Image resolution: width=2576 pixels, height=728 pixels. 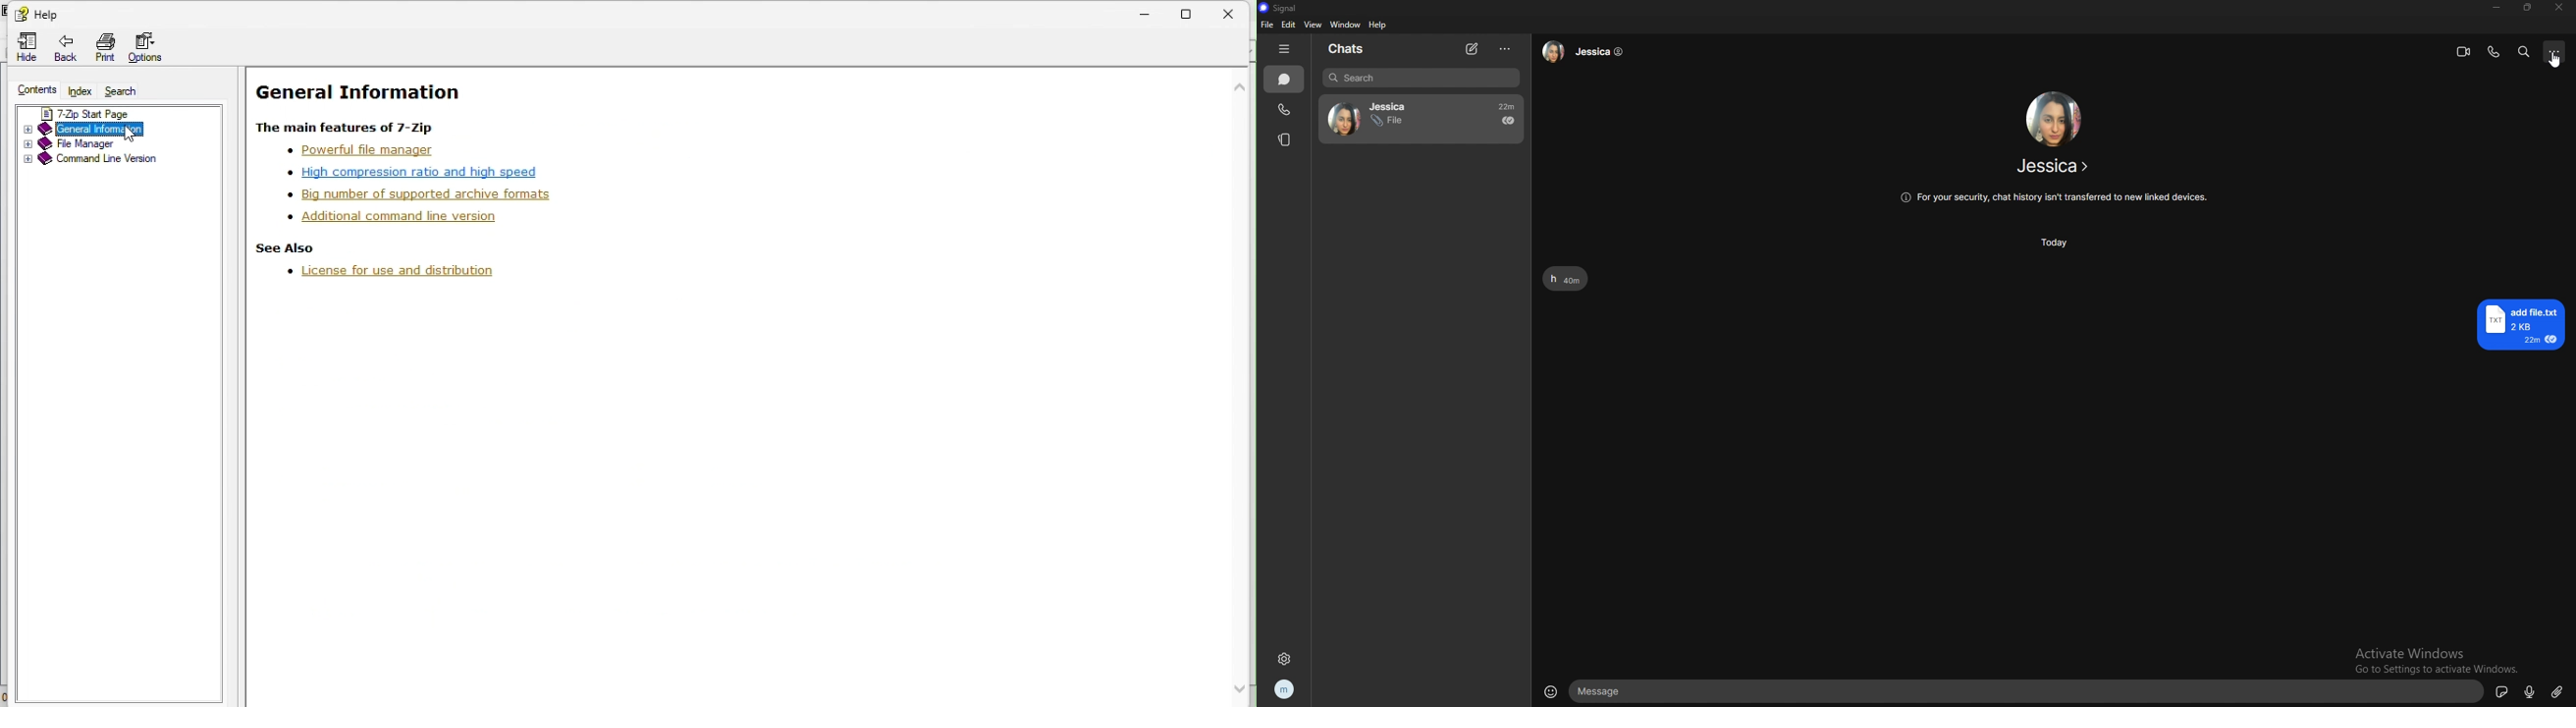 What do you see at coordinates (103, 47) in the screenshot?
I see `Print` at bounding box center [103, 47].